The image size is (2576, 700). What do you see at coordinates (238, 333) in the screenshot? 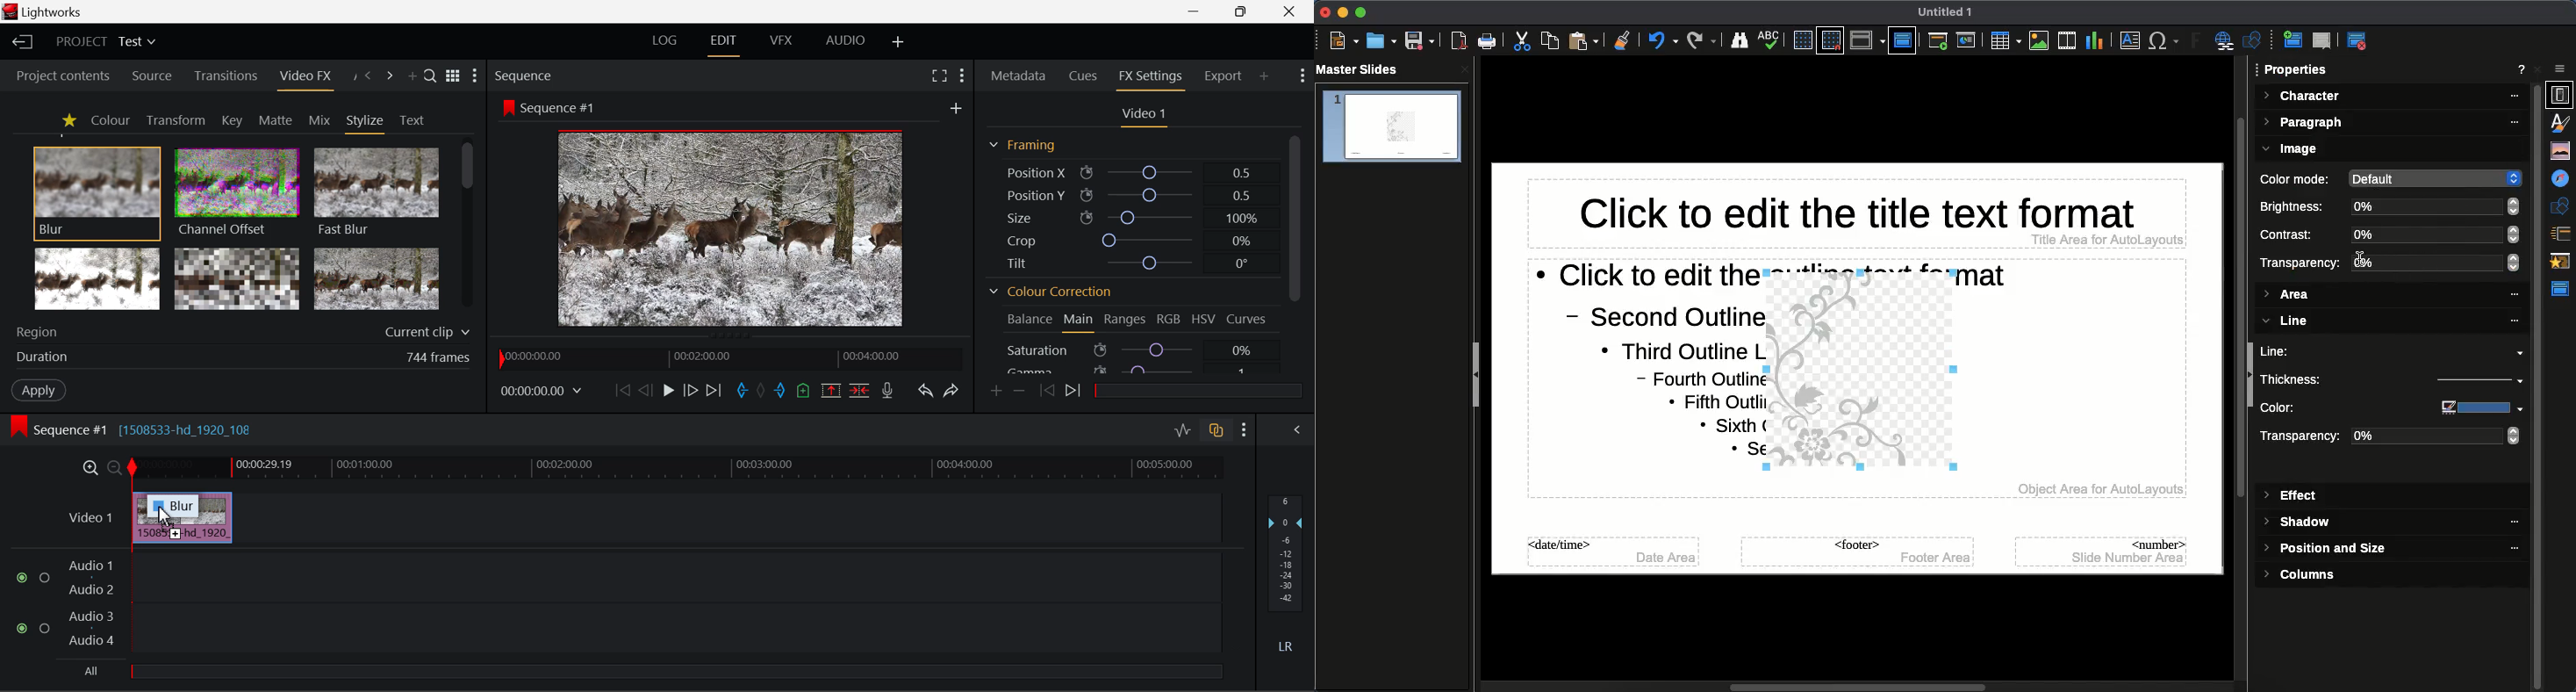
I see `Region of Effect` at bounding box center [238, 333].